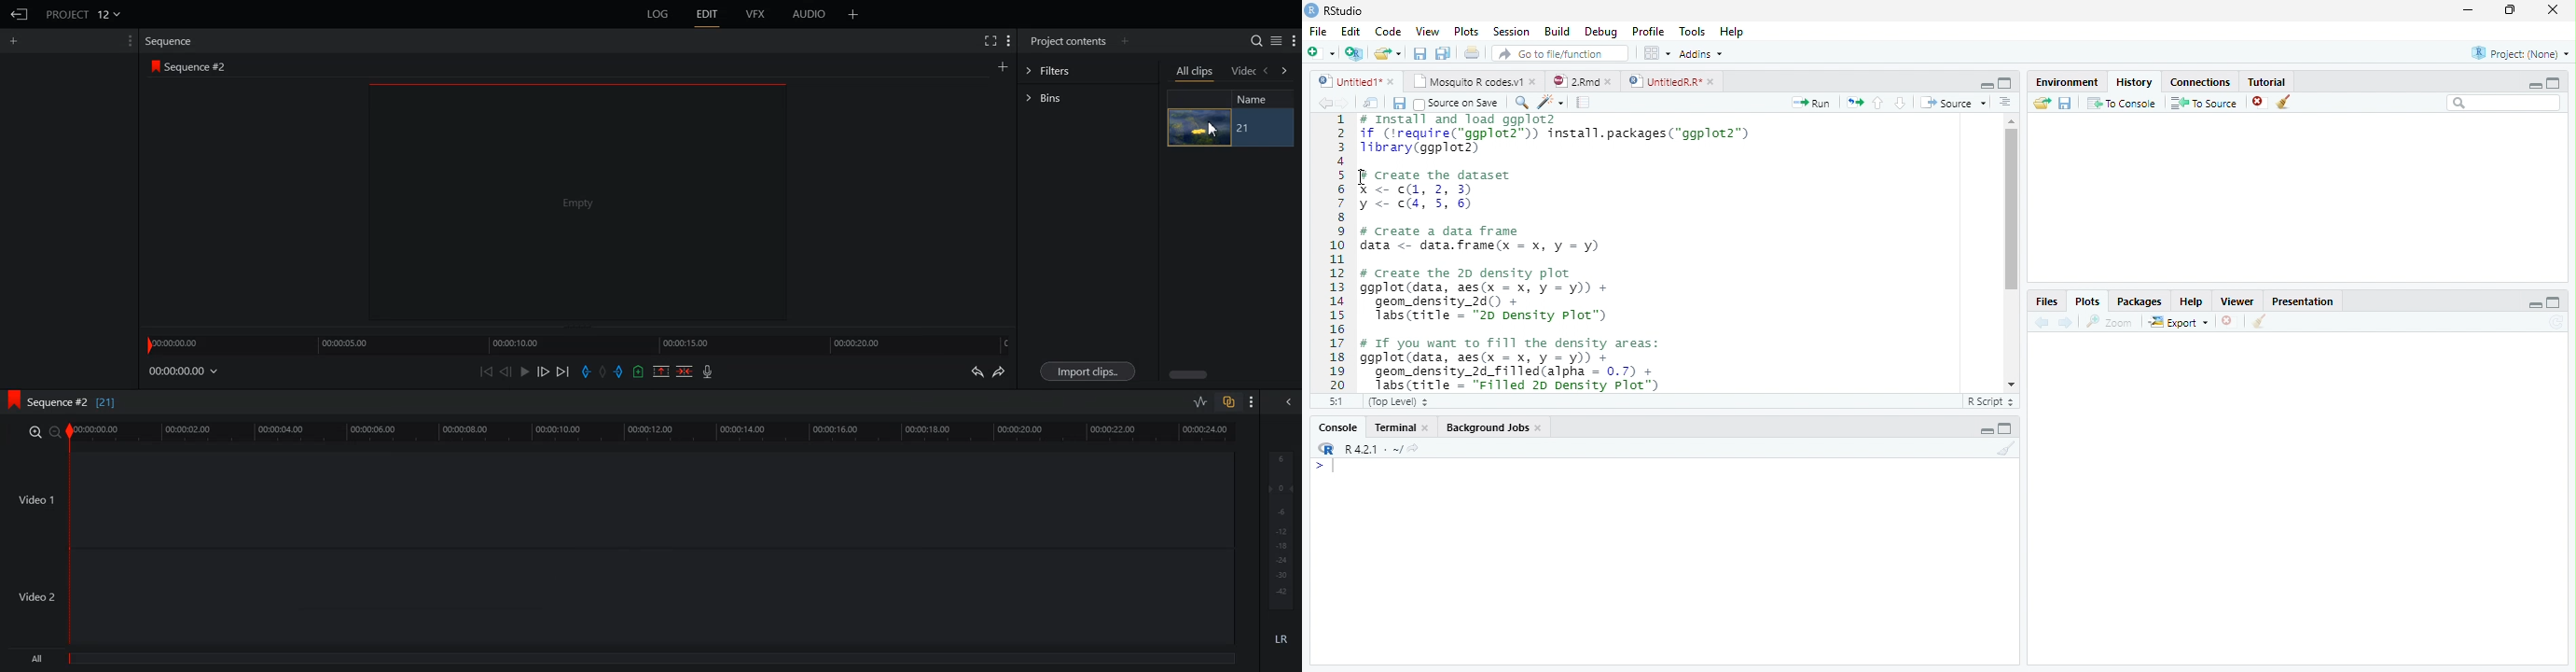 The image size is (2576, 672). I want to click on Addins, so click(1700, 53).